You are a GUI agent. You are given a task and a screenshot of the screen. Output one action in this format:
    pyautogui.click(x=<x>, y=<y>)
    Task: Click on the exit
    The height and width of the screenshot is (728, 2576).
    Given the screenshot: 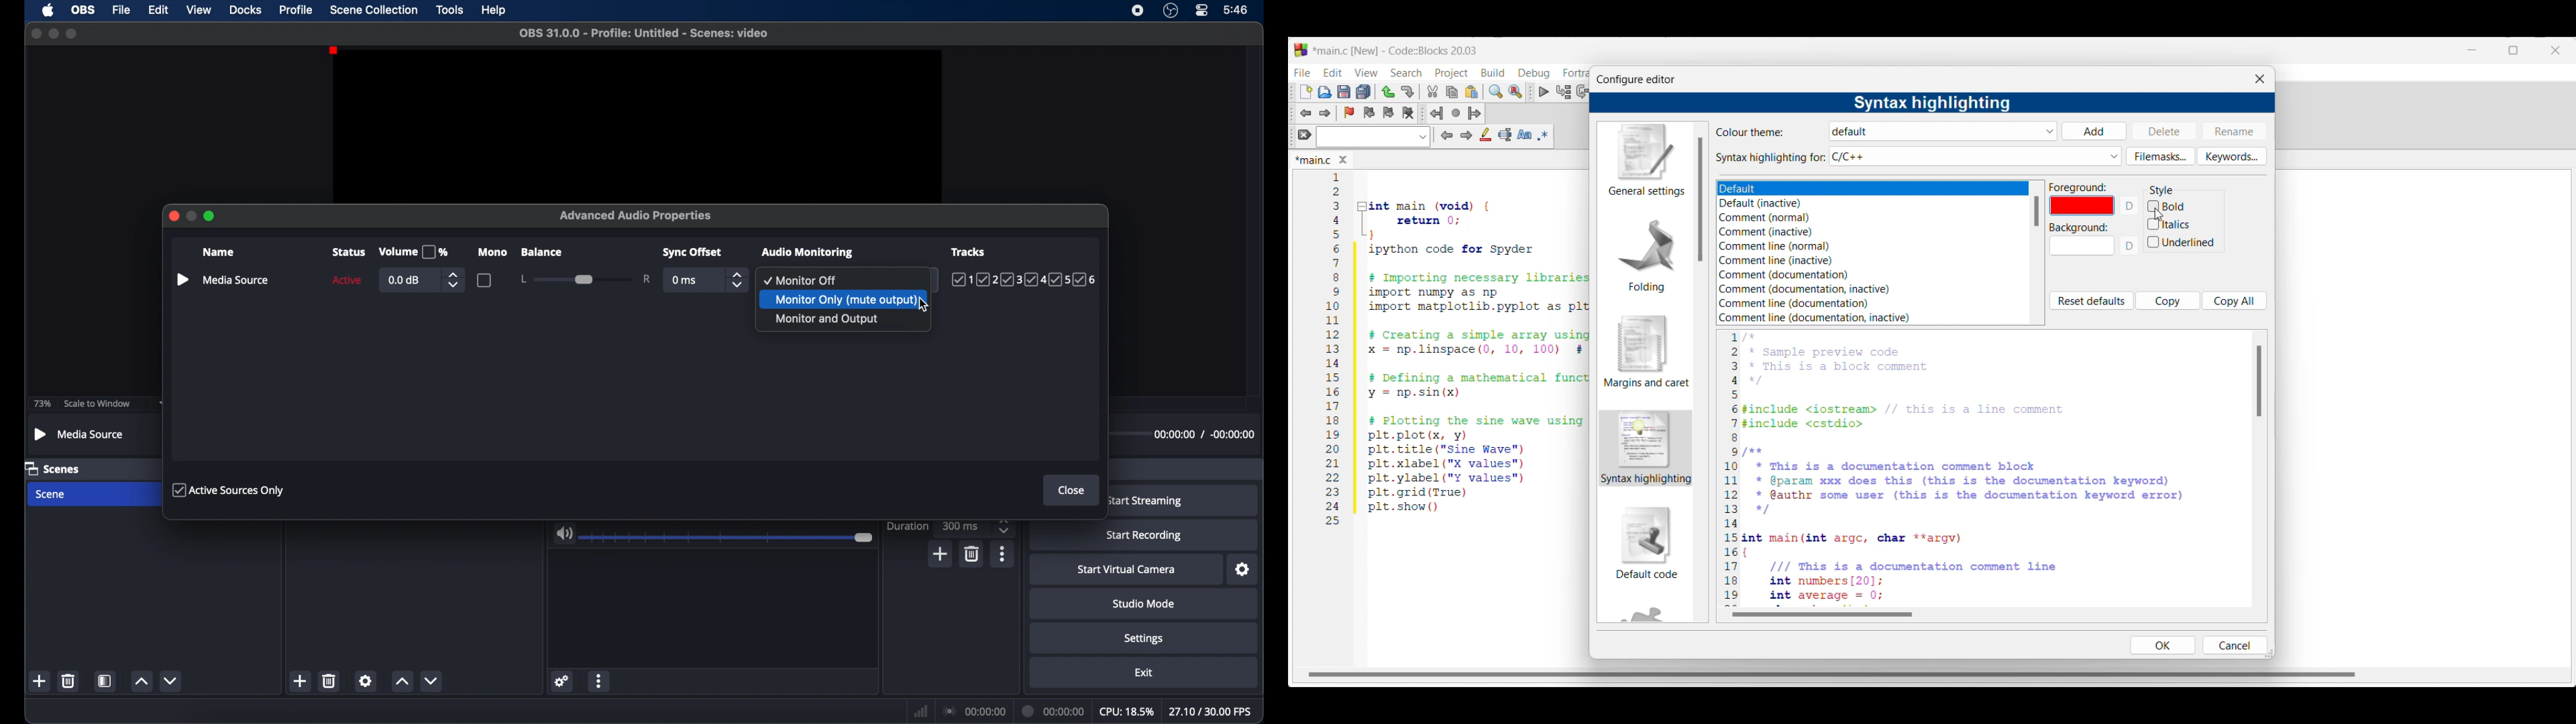 What is the action you would take?
    pyautogui.click(x=1144, y=672)
    